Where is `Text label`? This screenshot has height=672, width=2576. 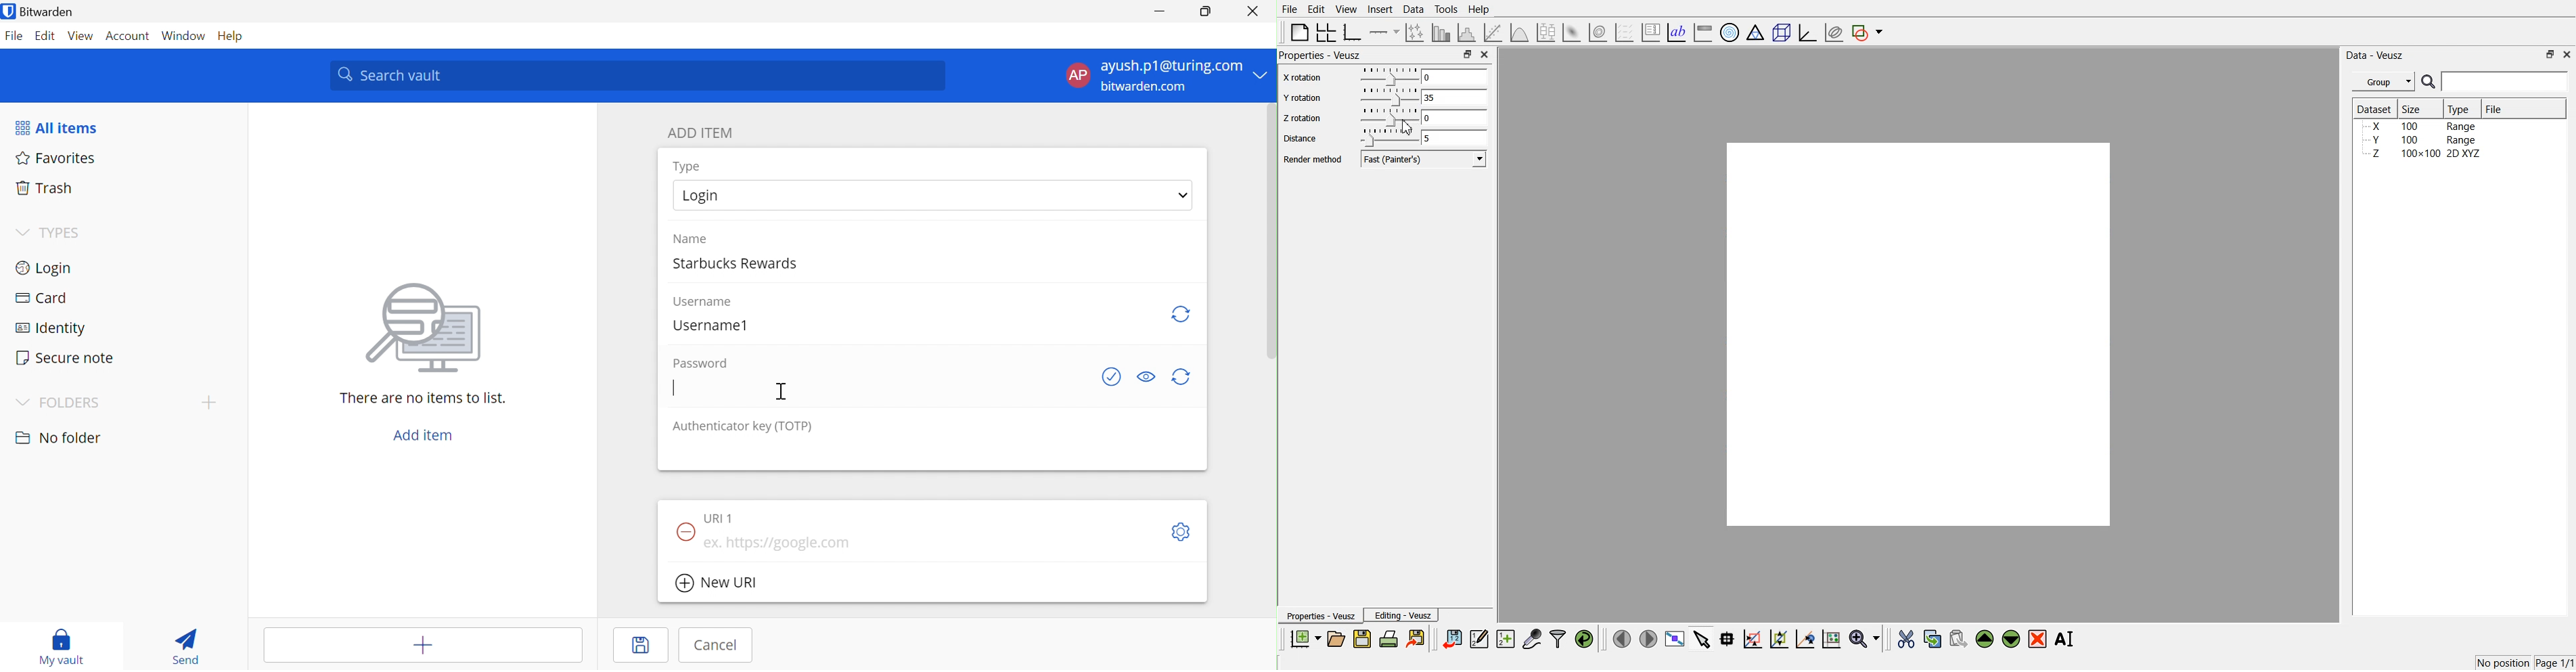 Text label is located at coordinates (1677, 32).